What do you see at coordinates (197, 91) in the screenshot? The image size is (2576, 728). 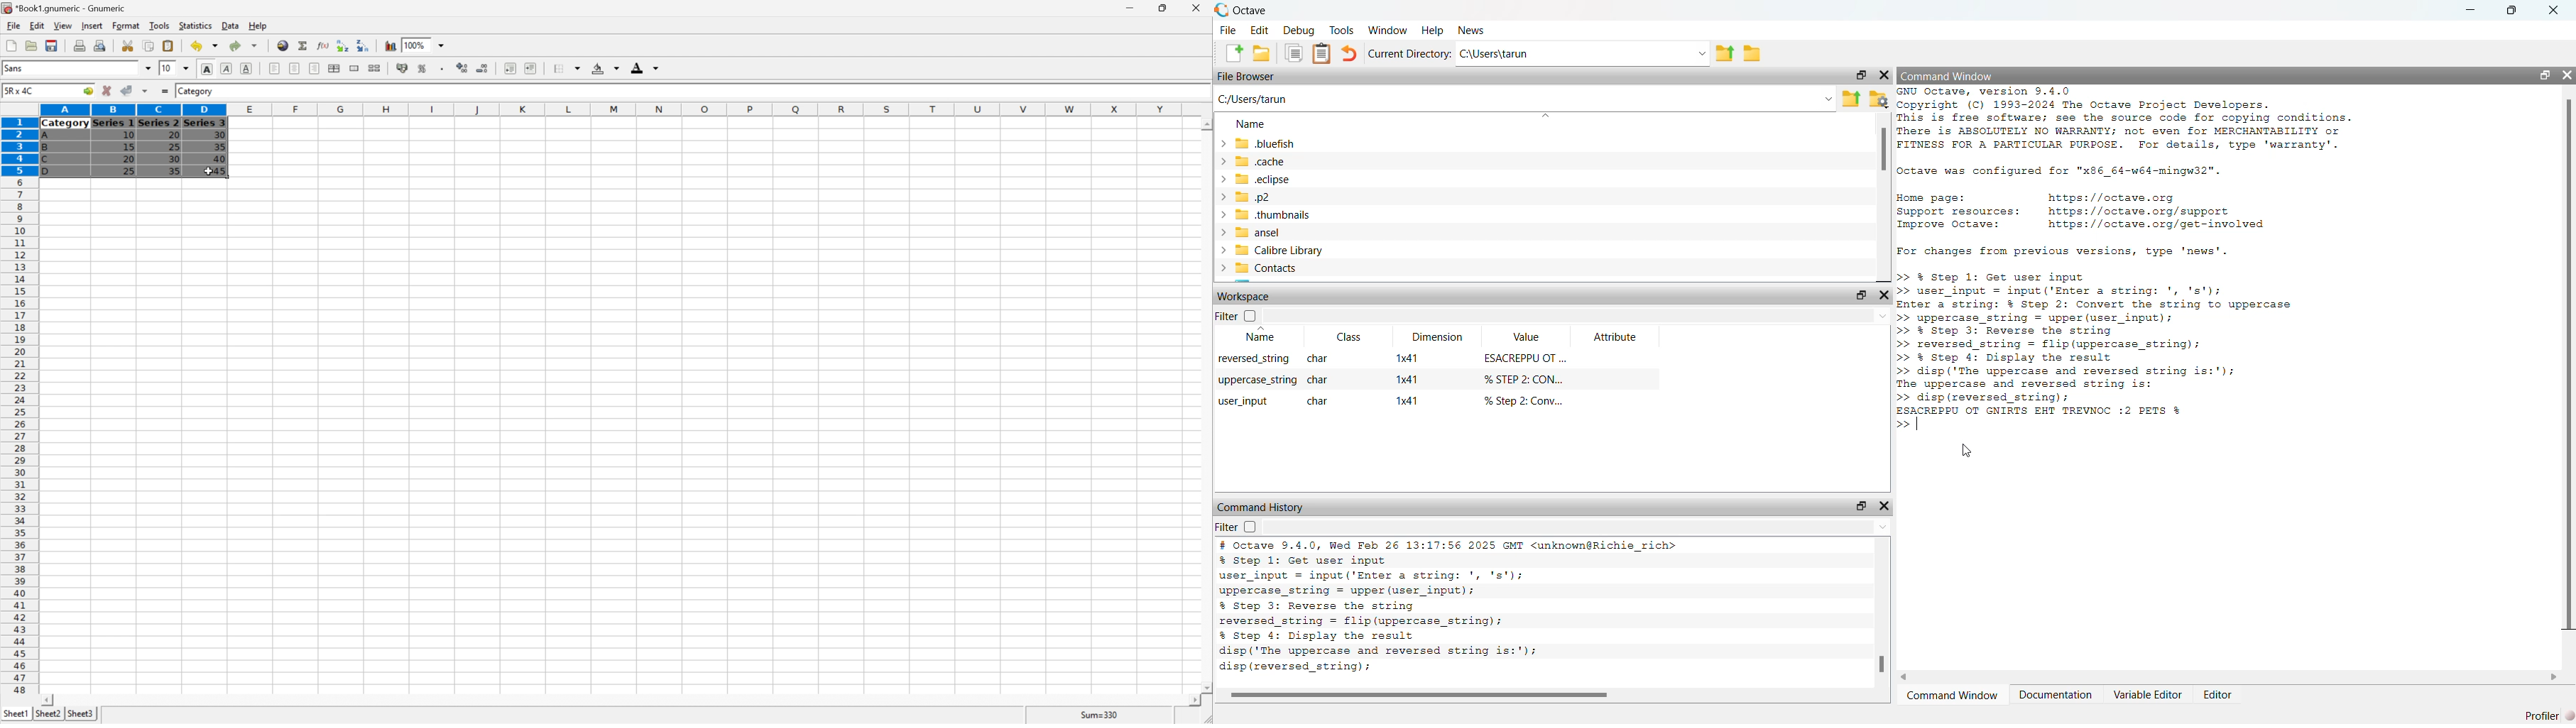 I see `Category` at bounding box center [197, 91].